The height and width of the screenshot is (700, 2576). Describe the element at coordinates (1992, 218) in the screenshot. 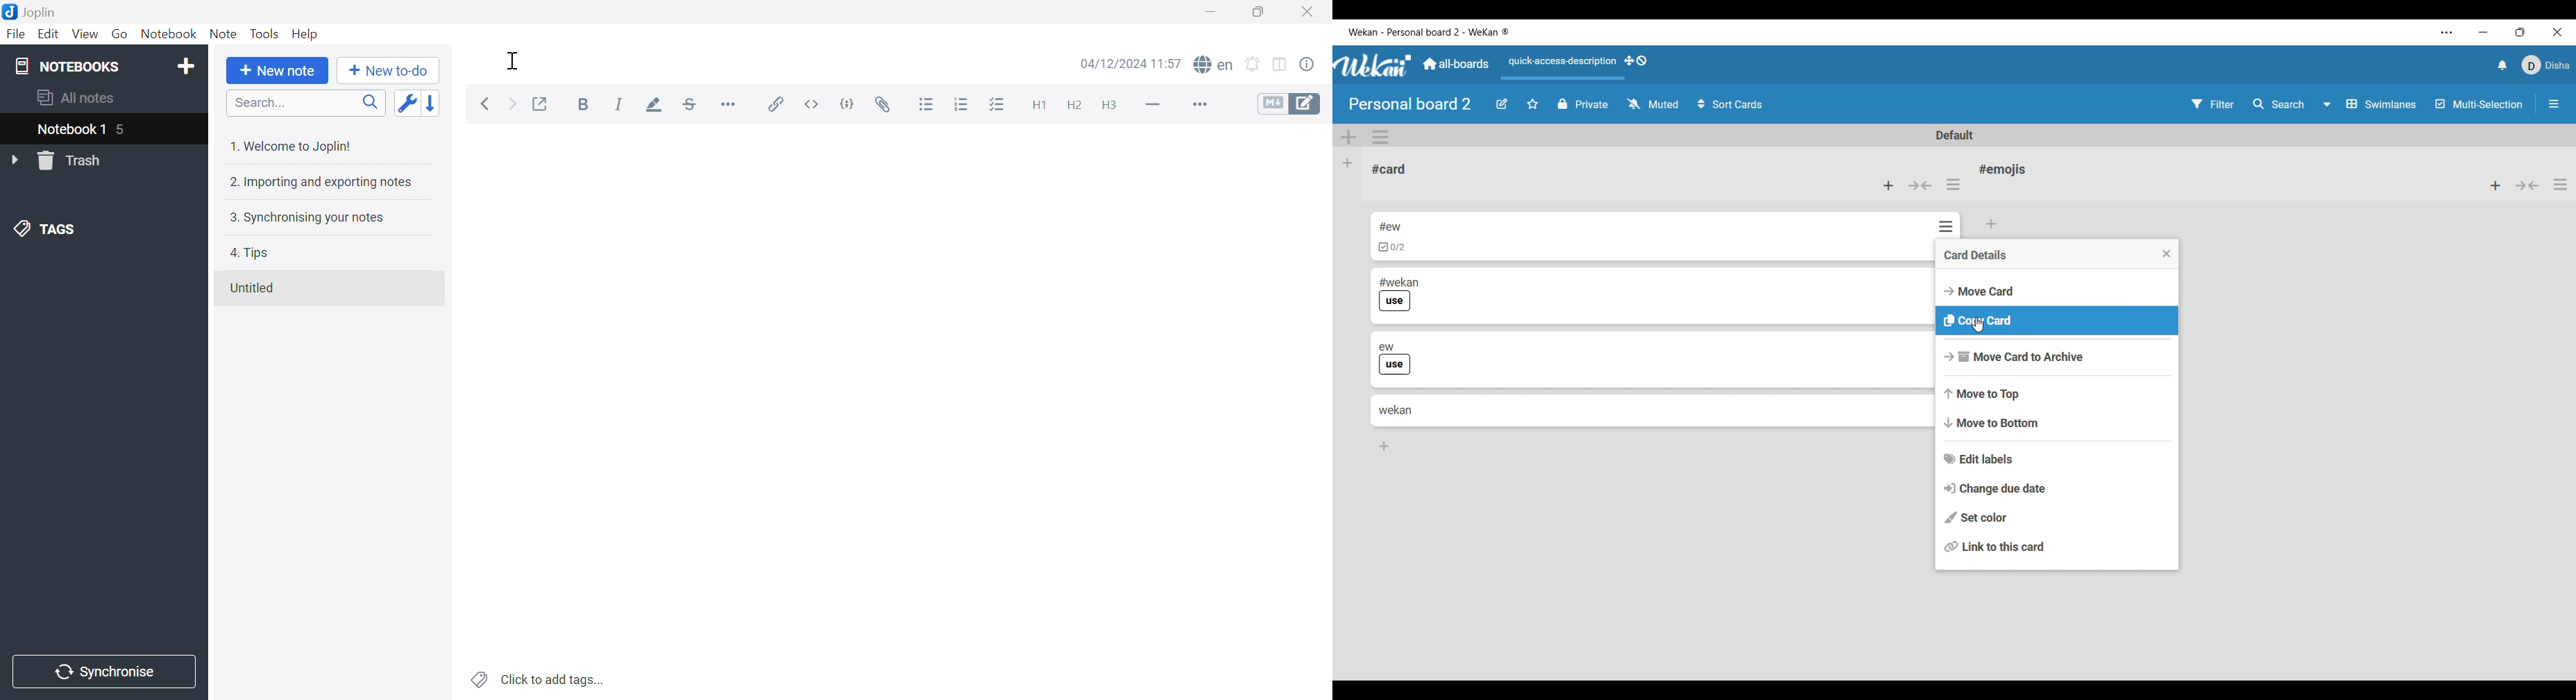

I see `Add` at that location.